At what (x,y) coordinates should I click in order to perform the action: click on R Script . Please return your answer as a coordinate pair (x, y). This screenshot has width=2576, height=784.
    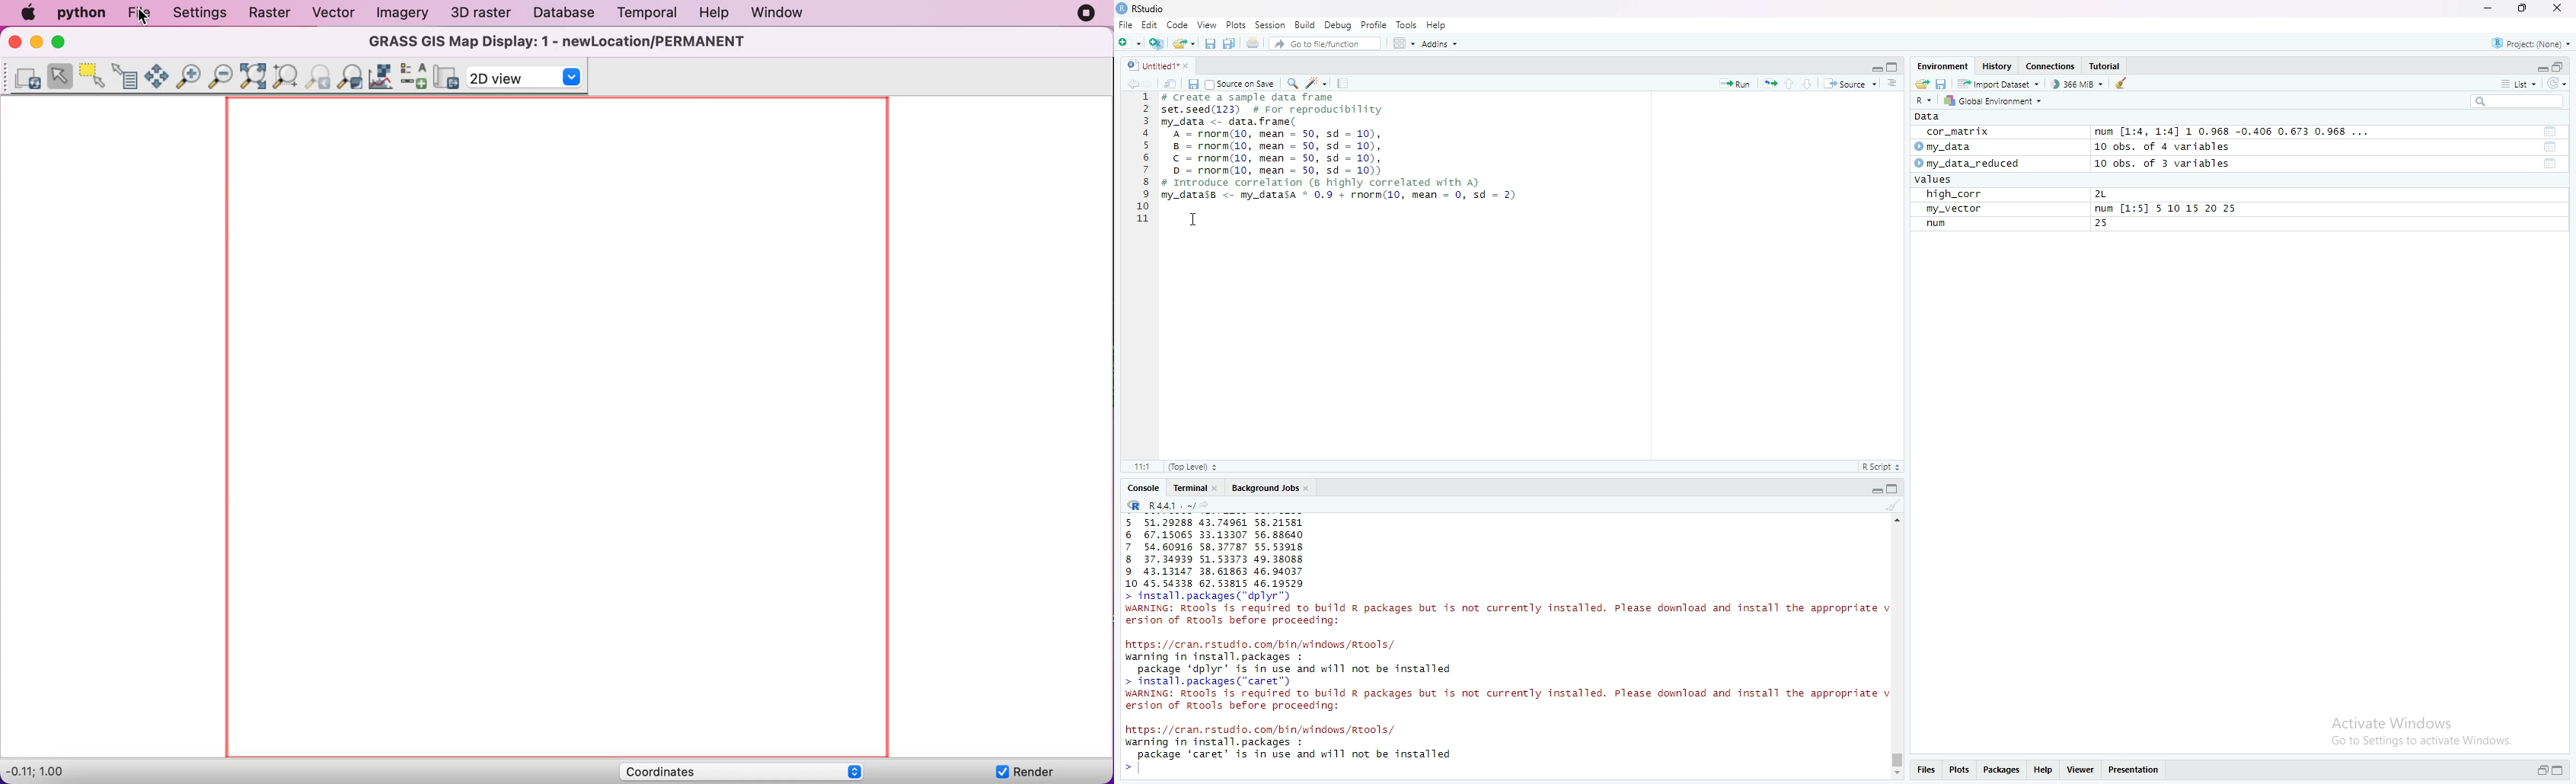
    Looking at the image, I should click on (1881, 468).